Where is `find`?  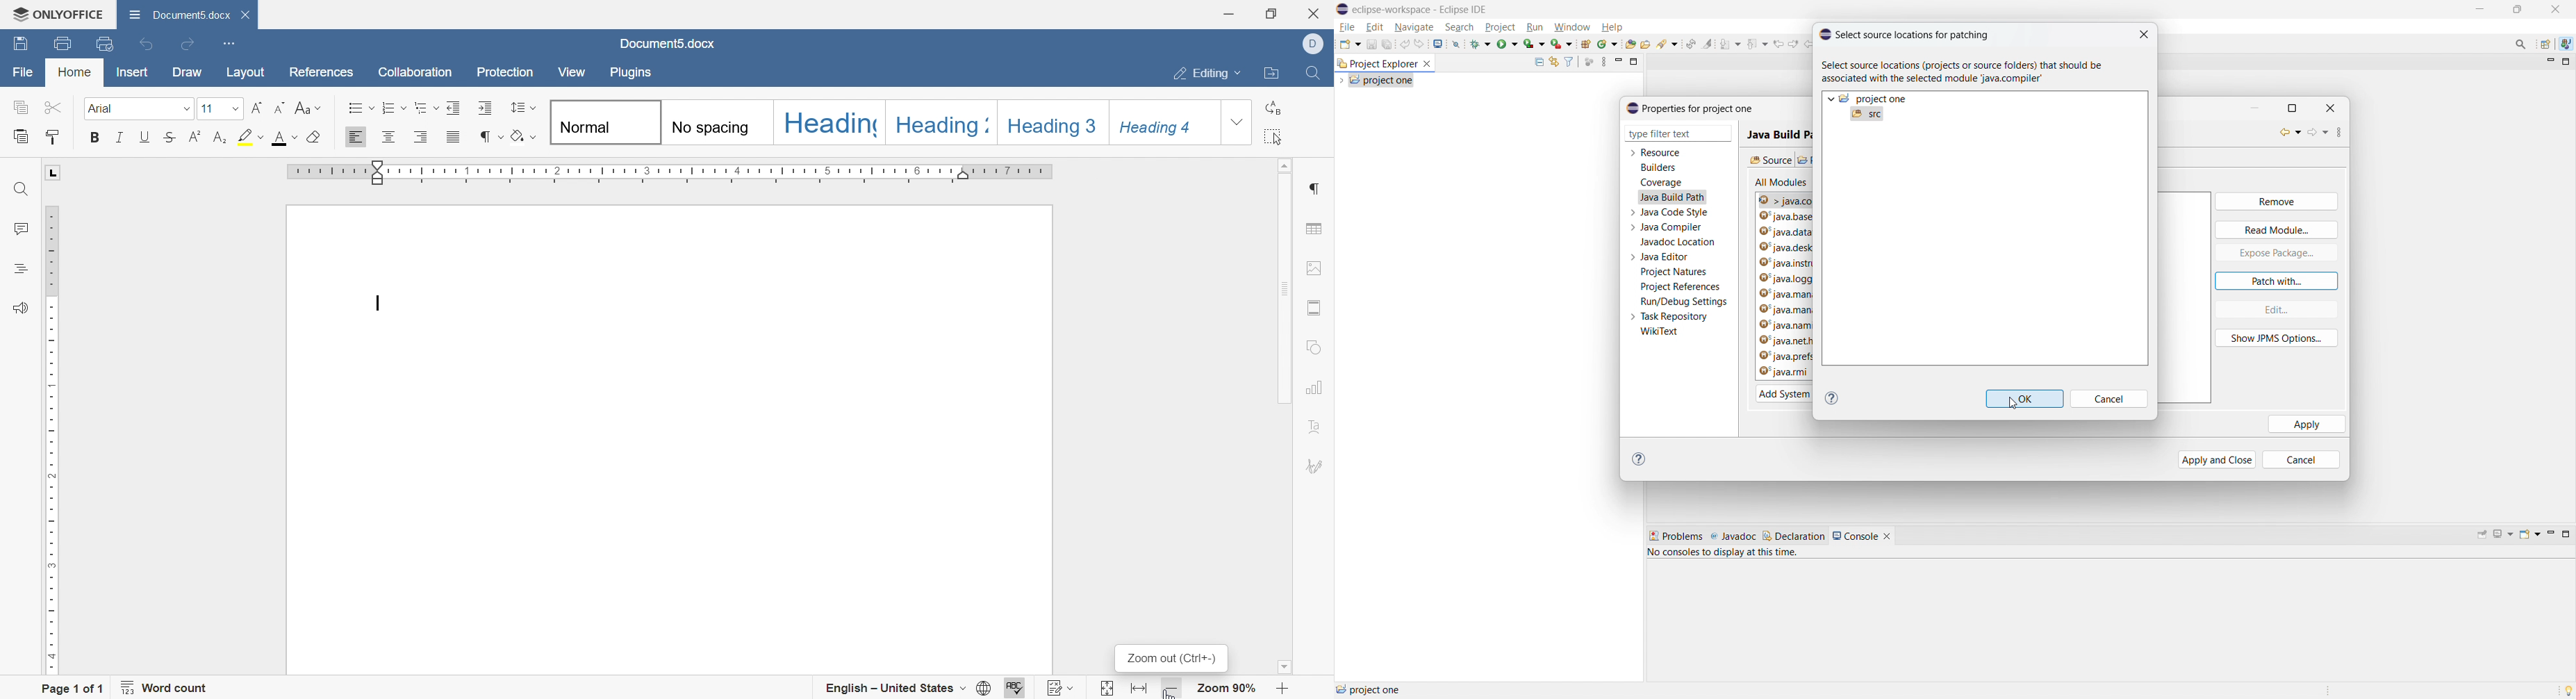 find is located at coordinates (24, 188).